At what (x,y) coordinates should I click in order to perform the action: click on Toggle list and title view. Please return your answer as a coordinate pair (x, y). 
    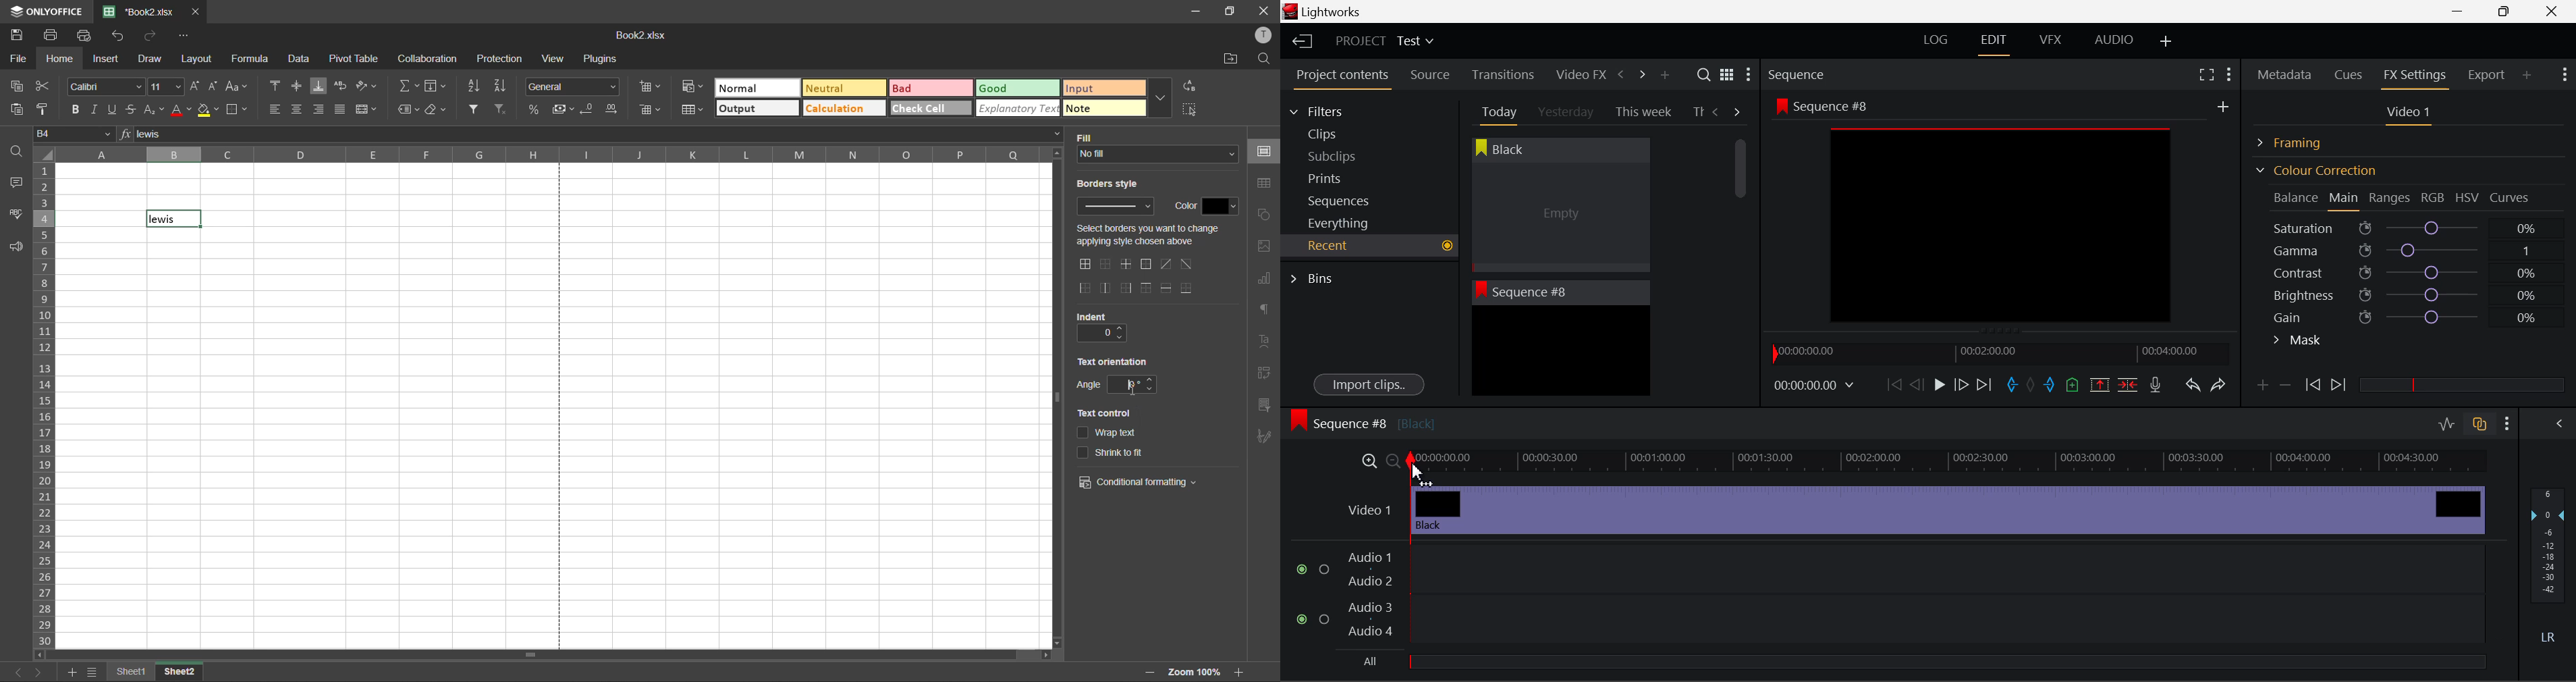
    Looking at the image, I should click on (1727, 74).